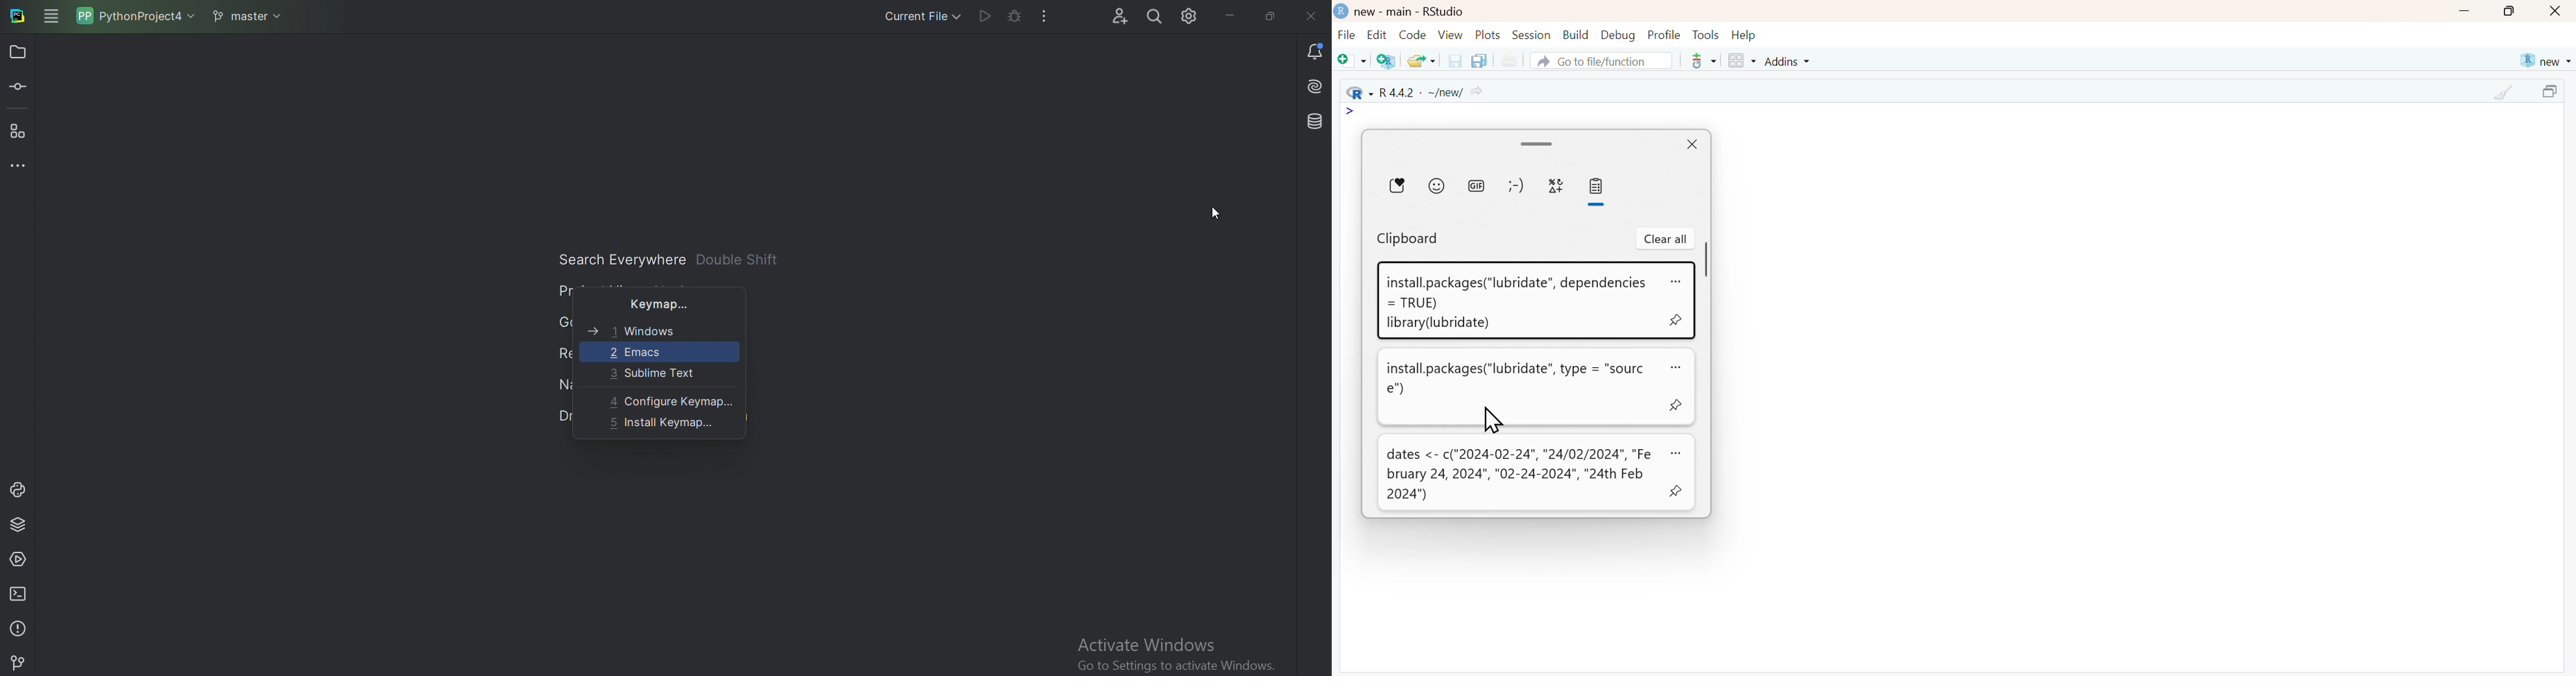 Image resolution: width=2576 pixels, height=700 pixels. I want to click on Problems, so click(18, 627).